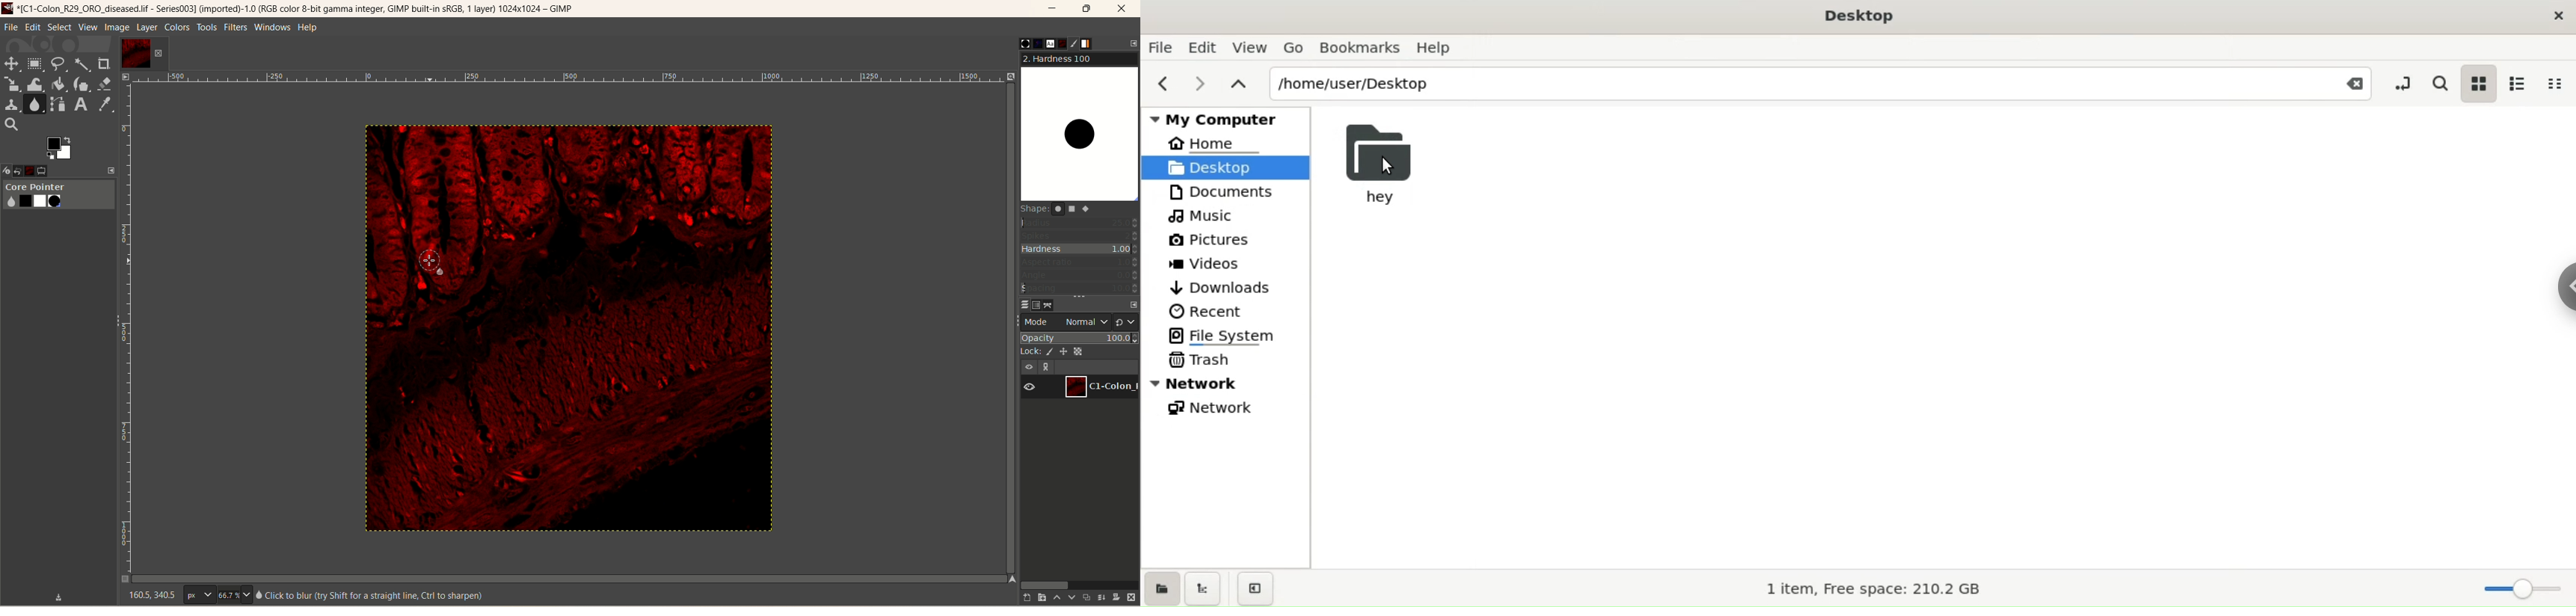 The width and height of the screenshot is (2576, 616). What do you see at coordinates (1068, 350) in the screenshot?
I see `lock position and size` at bounding box center [1068, 350].